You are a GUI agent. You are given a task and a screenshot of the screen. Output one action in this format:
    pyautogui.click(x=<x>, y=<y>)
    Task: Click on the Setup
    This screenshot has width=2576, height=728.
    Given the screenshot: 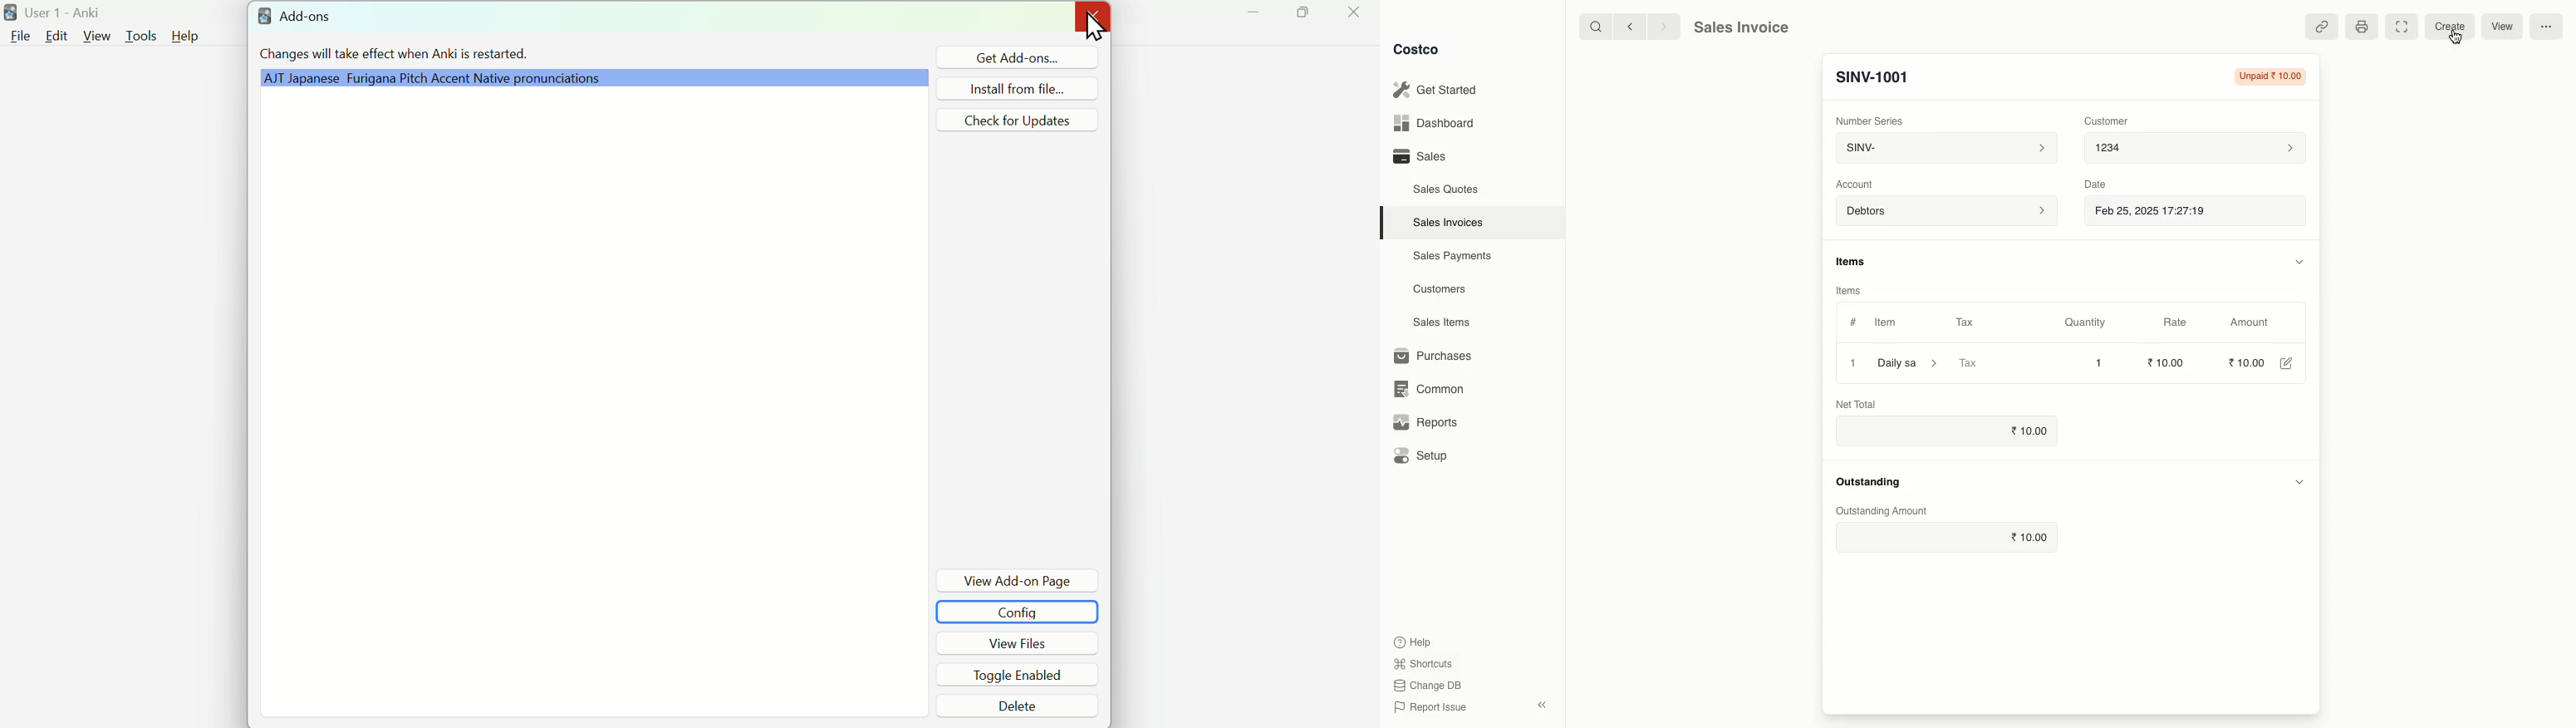 What is the action you would take?
    pyautogui.click(x=1421, y=454)
    